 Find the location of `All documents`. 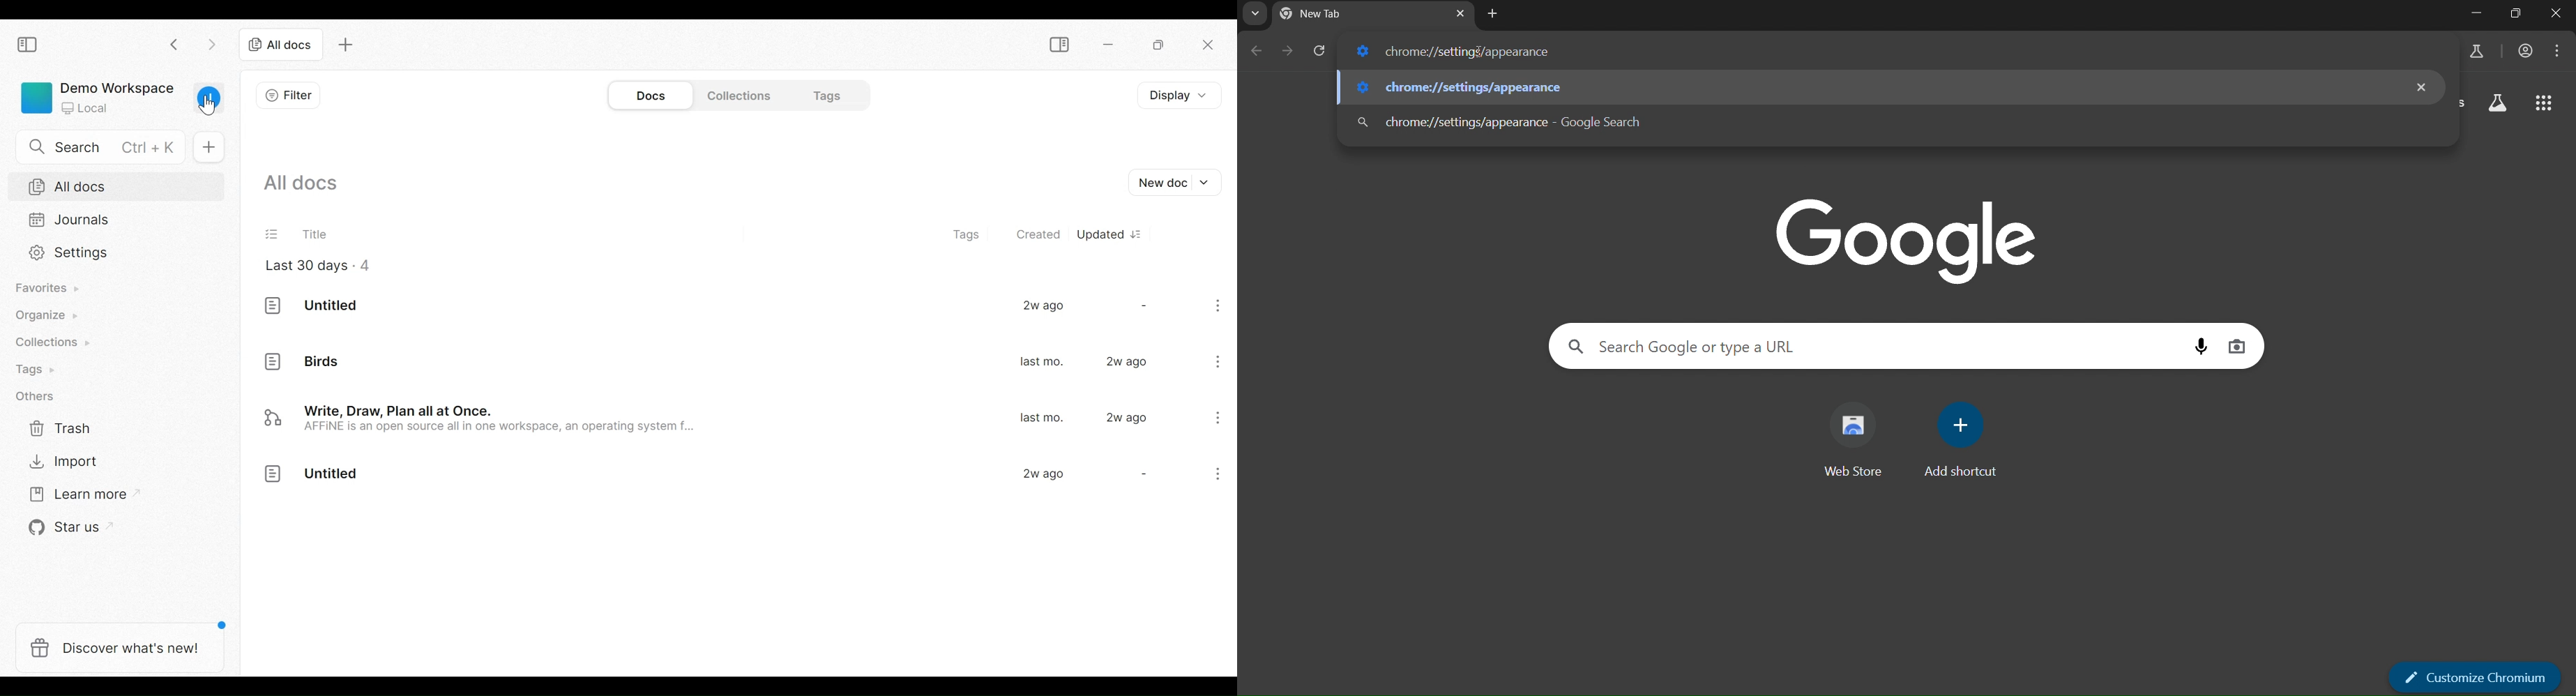

All documents is located at coordinates (117, 186).